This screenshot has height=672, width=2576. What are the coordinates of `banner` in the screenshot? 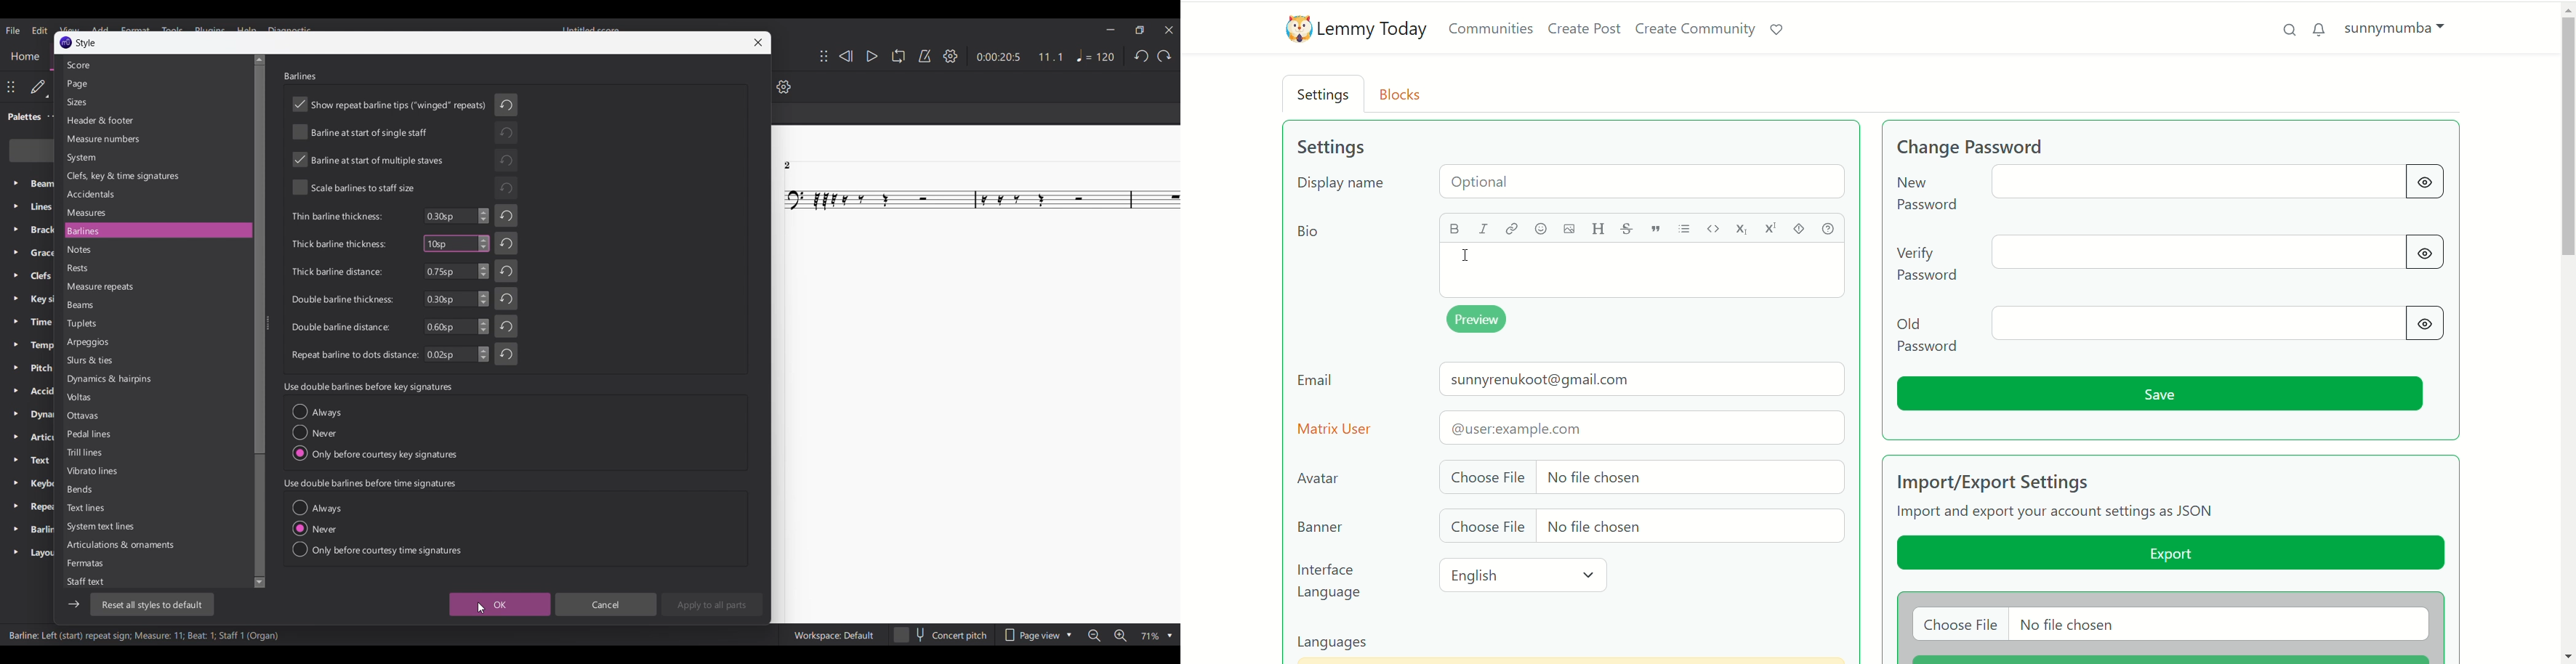 It's located at (1318, 527).